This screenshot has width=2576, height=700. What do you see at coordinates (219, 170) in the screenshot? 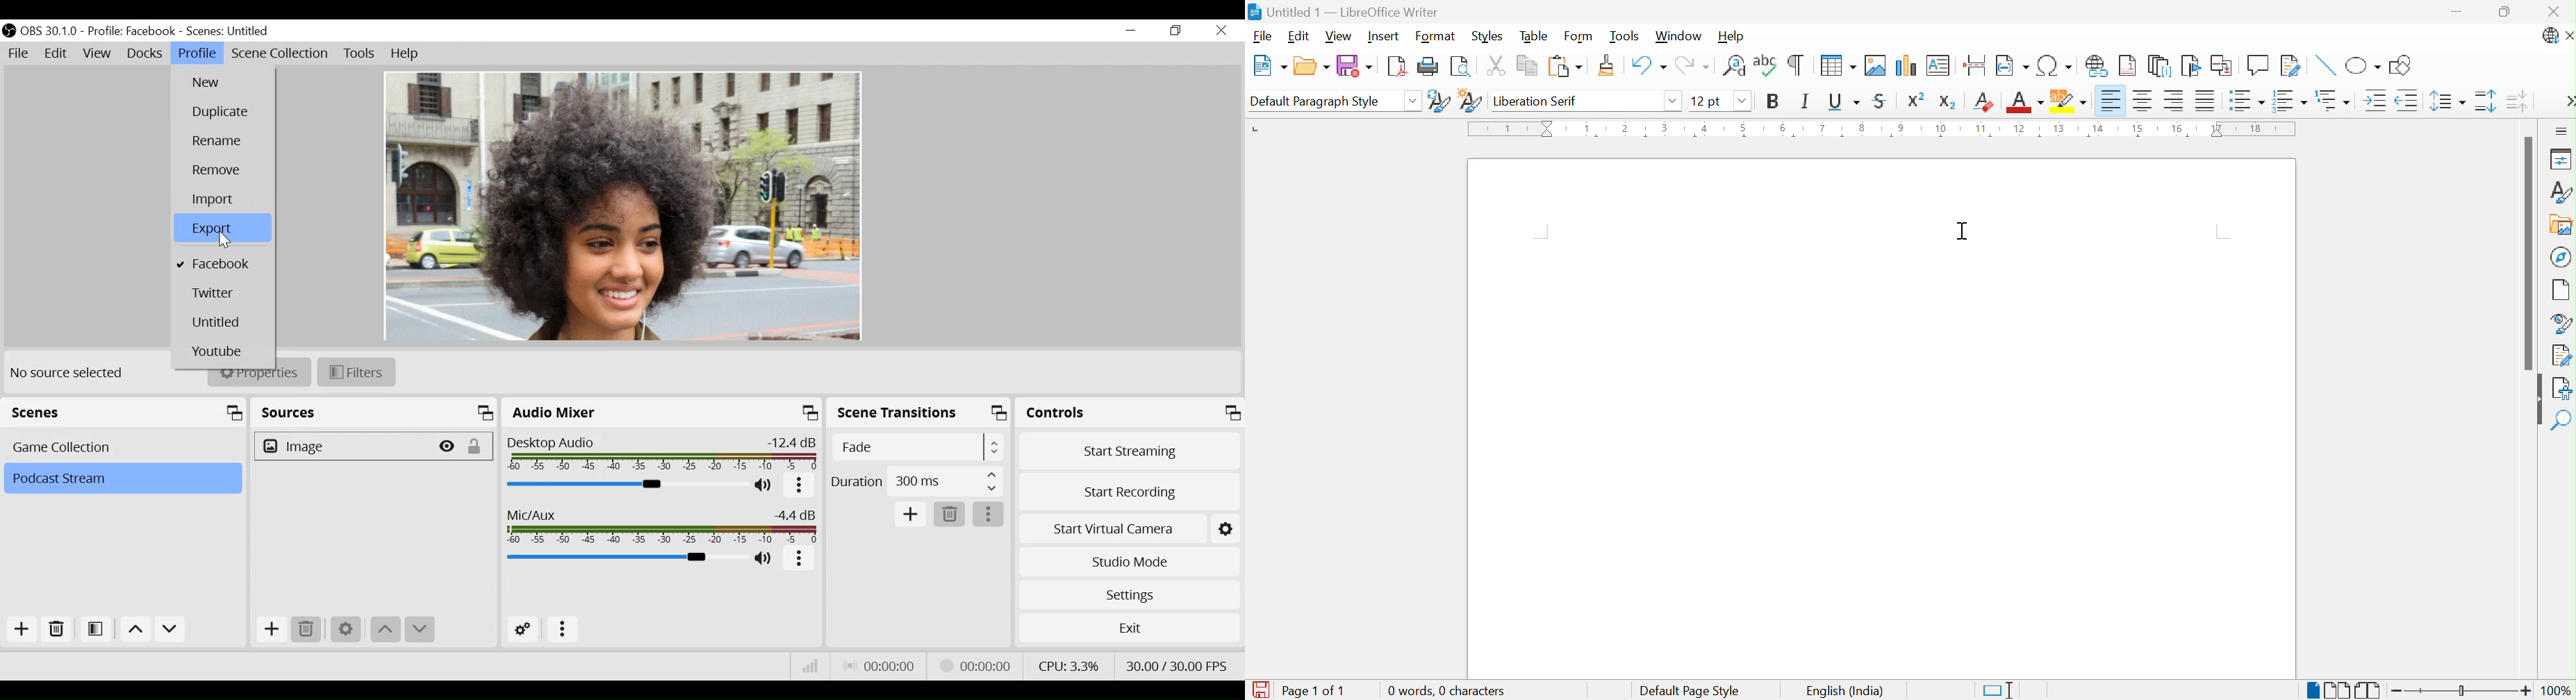
I see `Remove` at bounding box center [219, 170].